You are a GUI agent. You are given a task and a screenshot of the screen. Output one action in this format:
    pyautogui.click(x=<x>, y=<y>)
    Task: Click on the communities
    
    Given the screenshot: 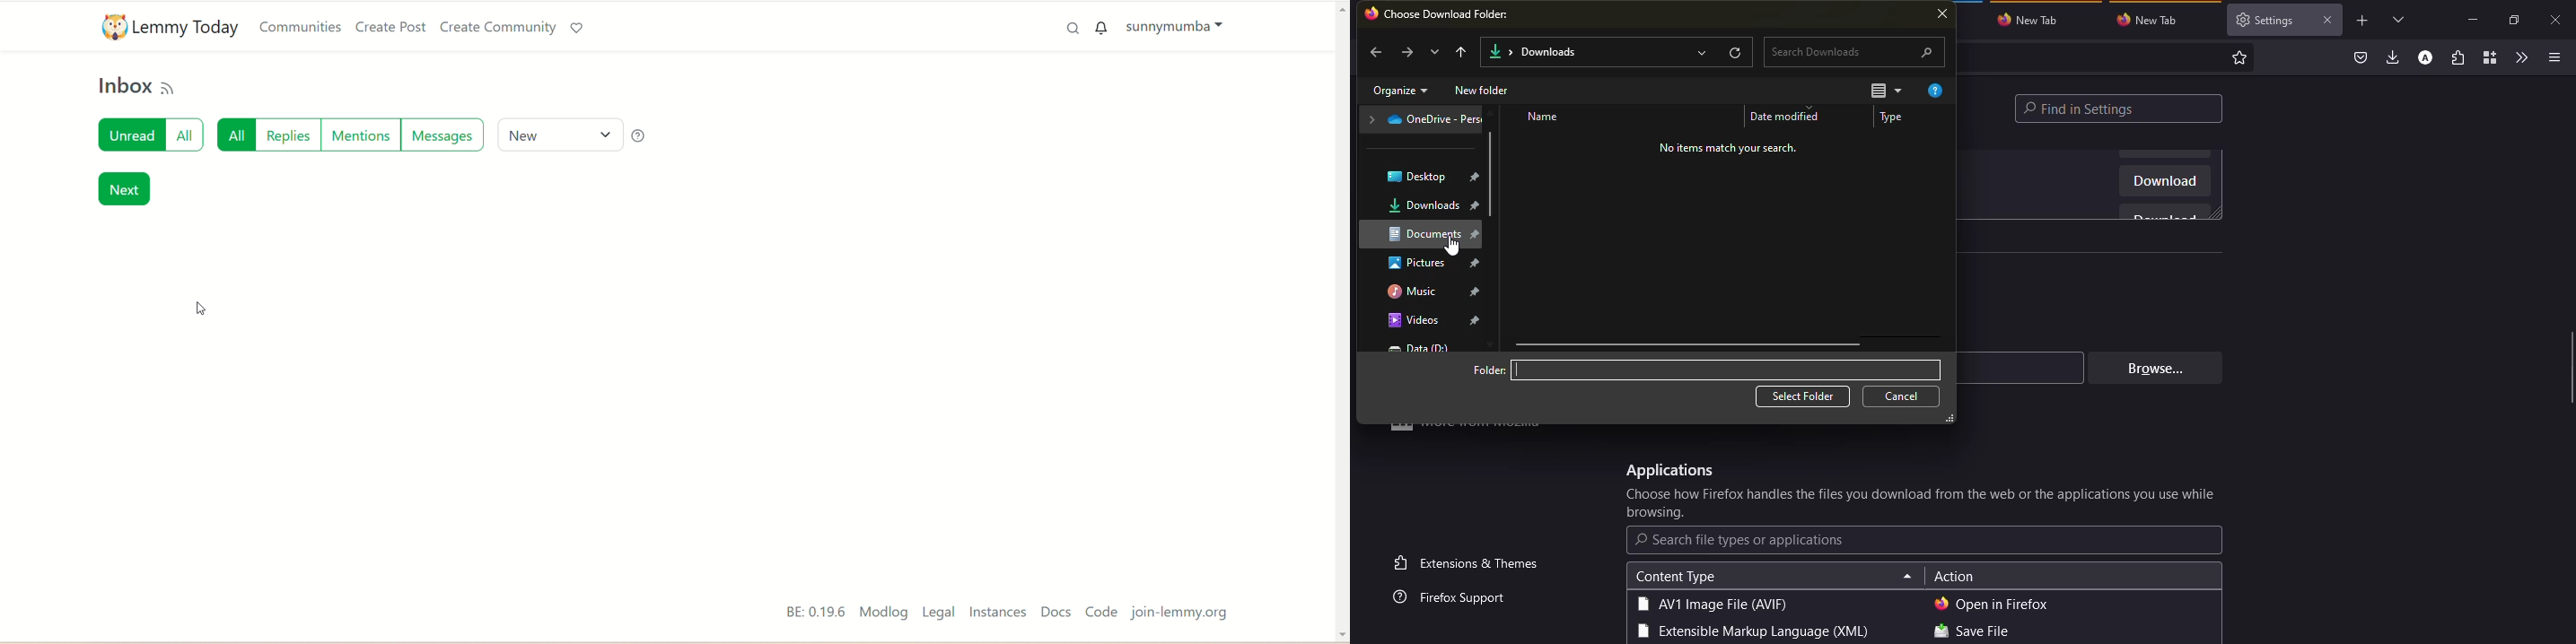 What is the action you would take?
    pyautogui.click(x=303, y=27)
    